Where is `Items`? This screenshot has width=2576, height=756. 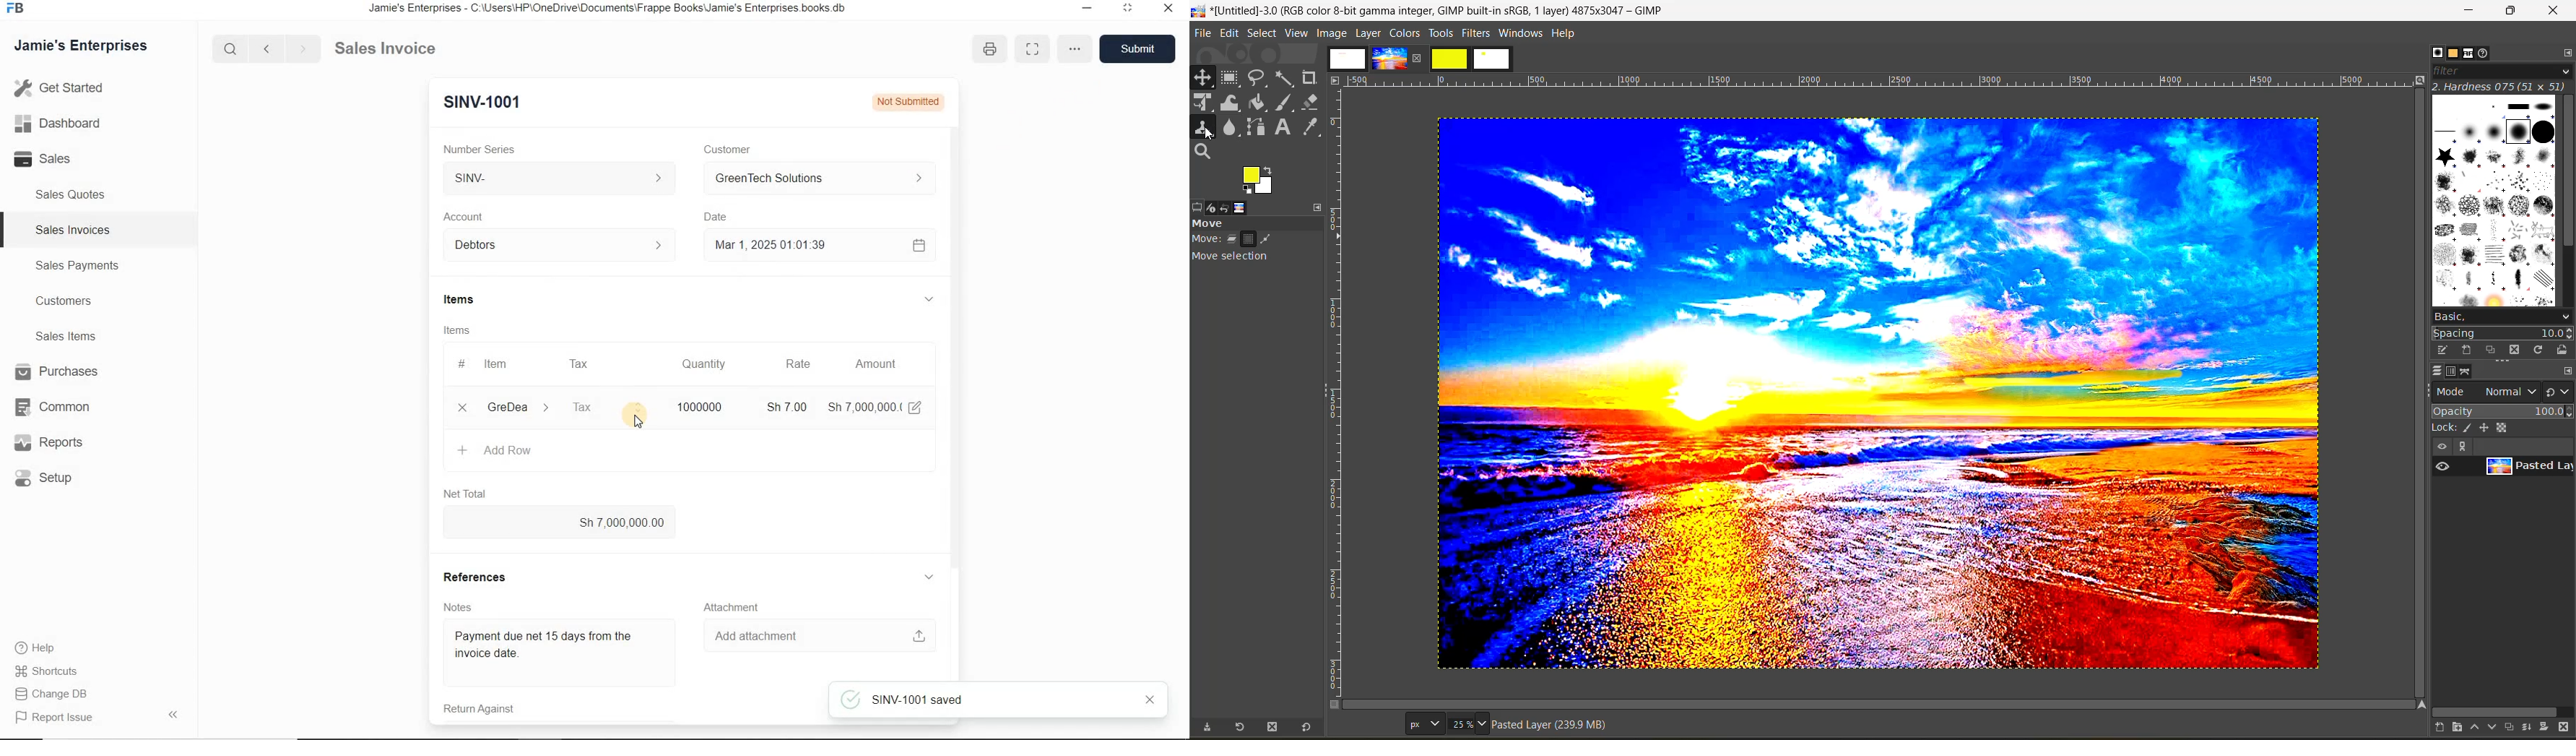 Items is located at coordinates (455, 301).